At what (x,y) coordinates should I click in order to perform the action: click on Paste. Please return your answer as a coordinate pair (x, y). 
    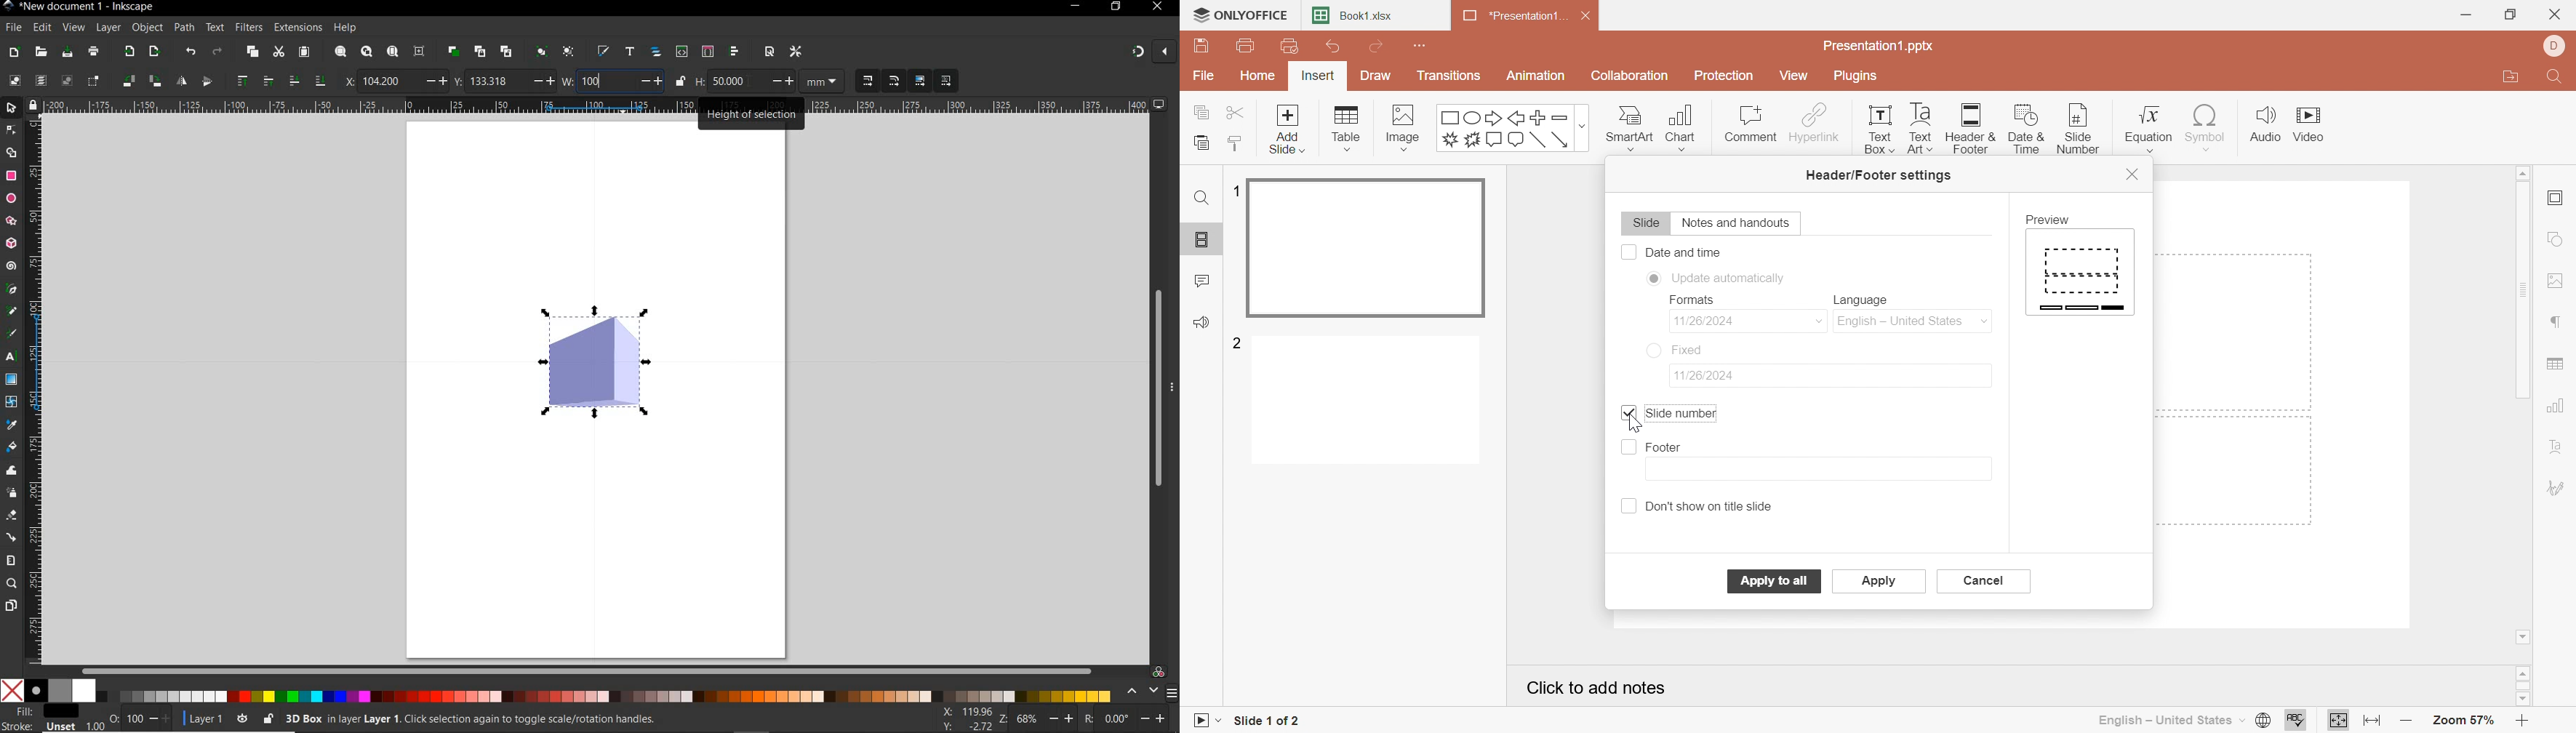
    Looking at the image, I should click on (1201, 143).